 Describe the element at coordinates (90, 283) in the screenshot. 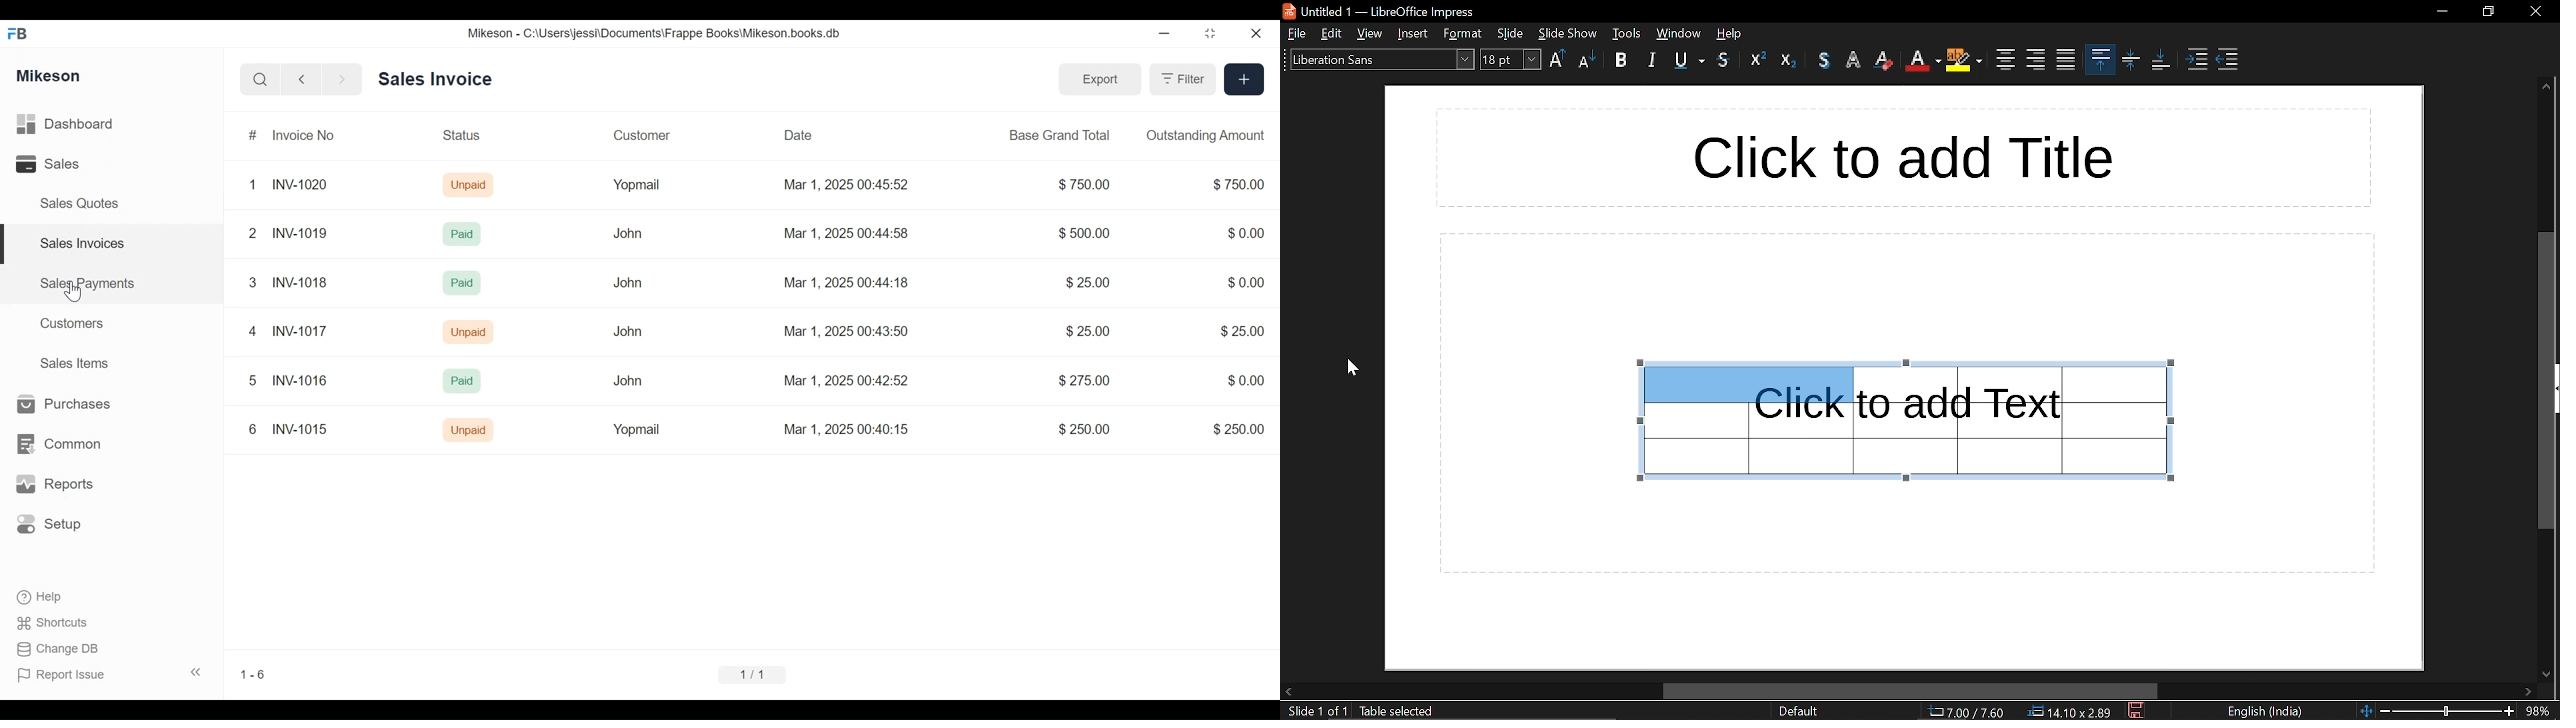

I see `Sales payments` at that location.